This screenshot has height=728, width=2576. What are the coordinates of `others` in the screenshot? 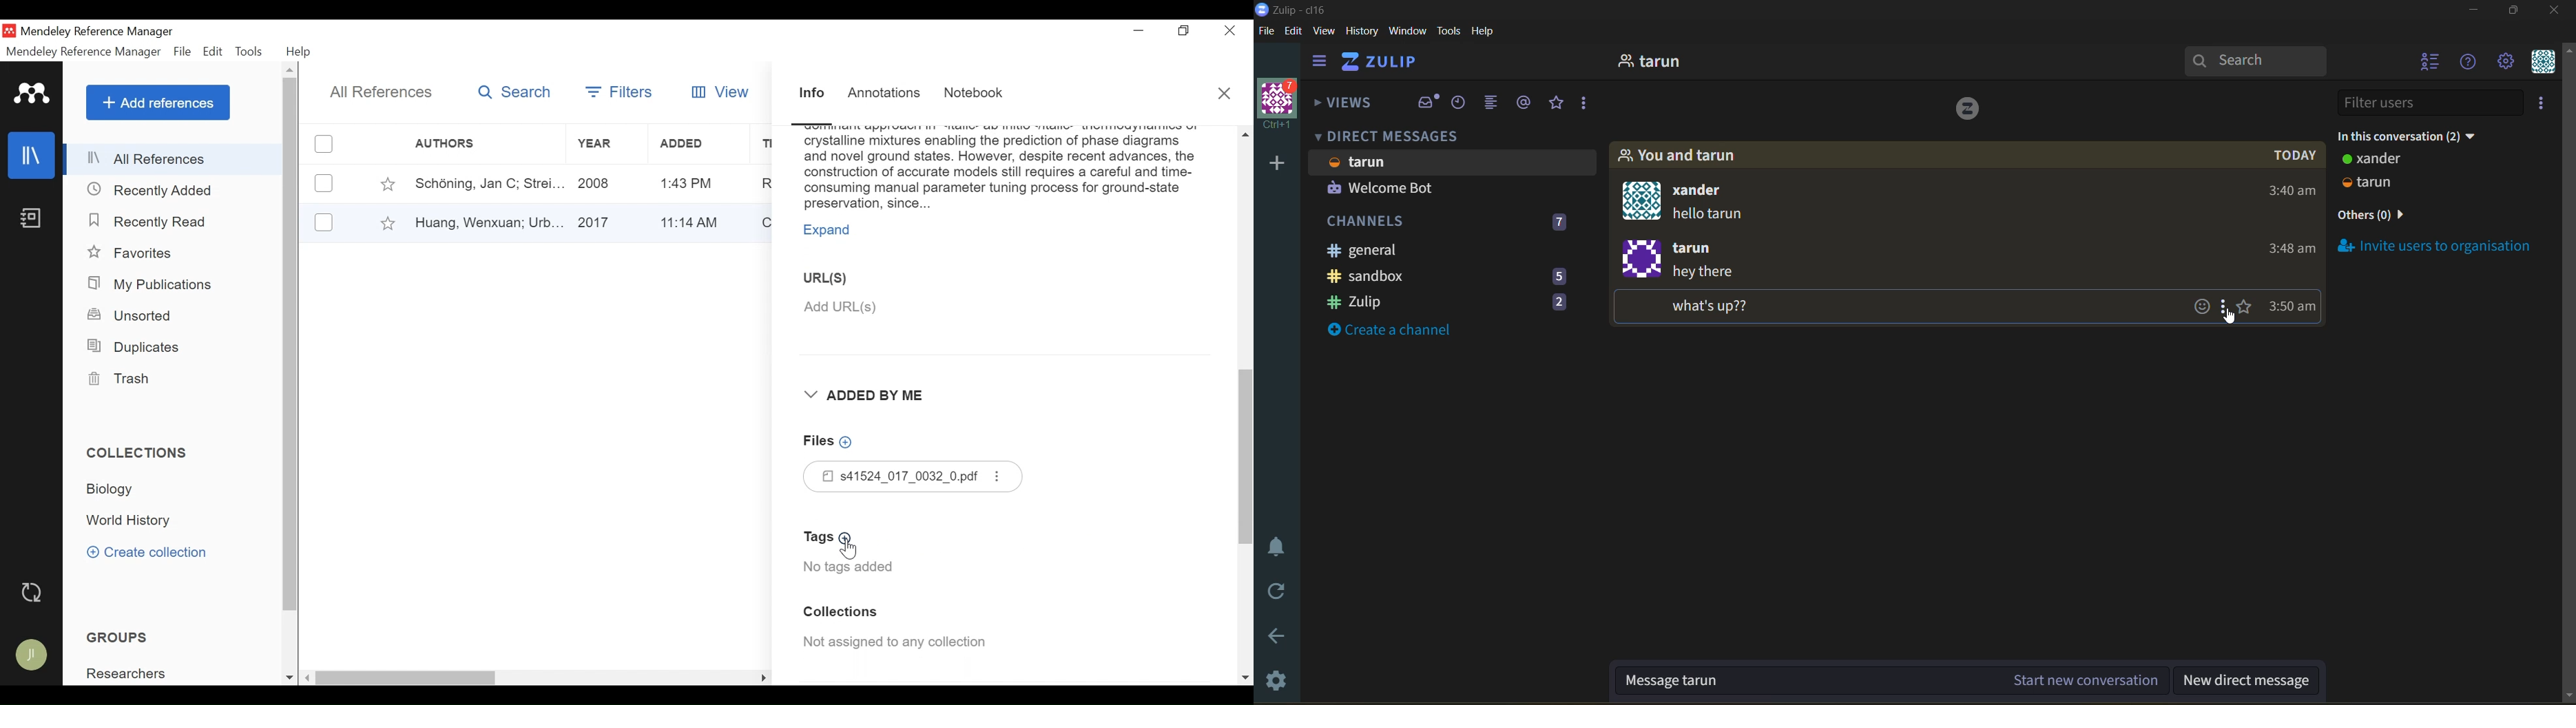 It's located at (2376, 216).